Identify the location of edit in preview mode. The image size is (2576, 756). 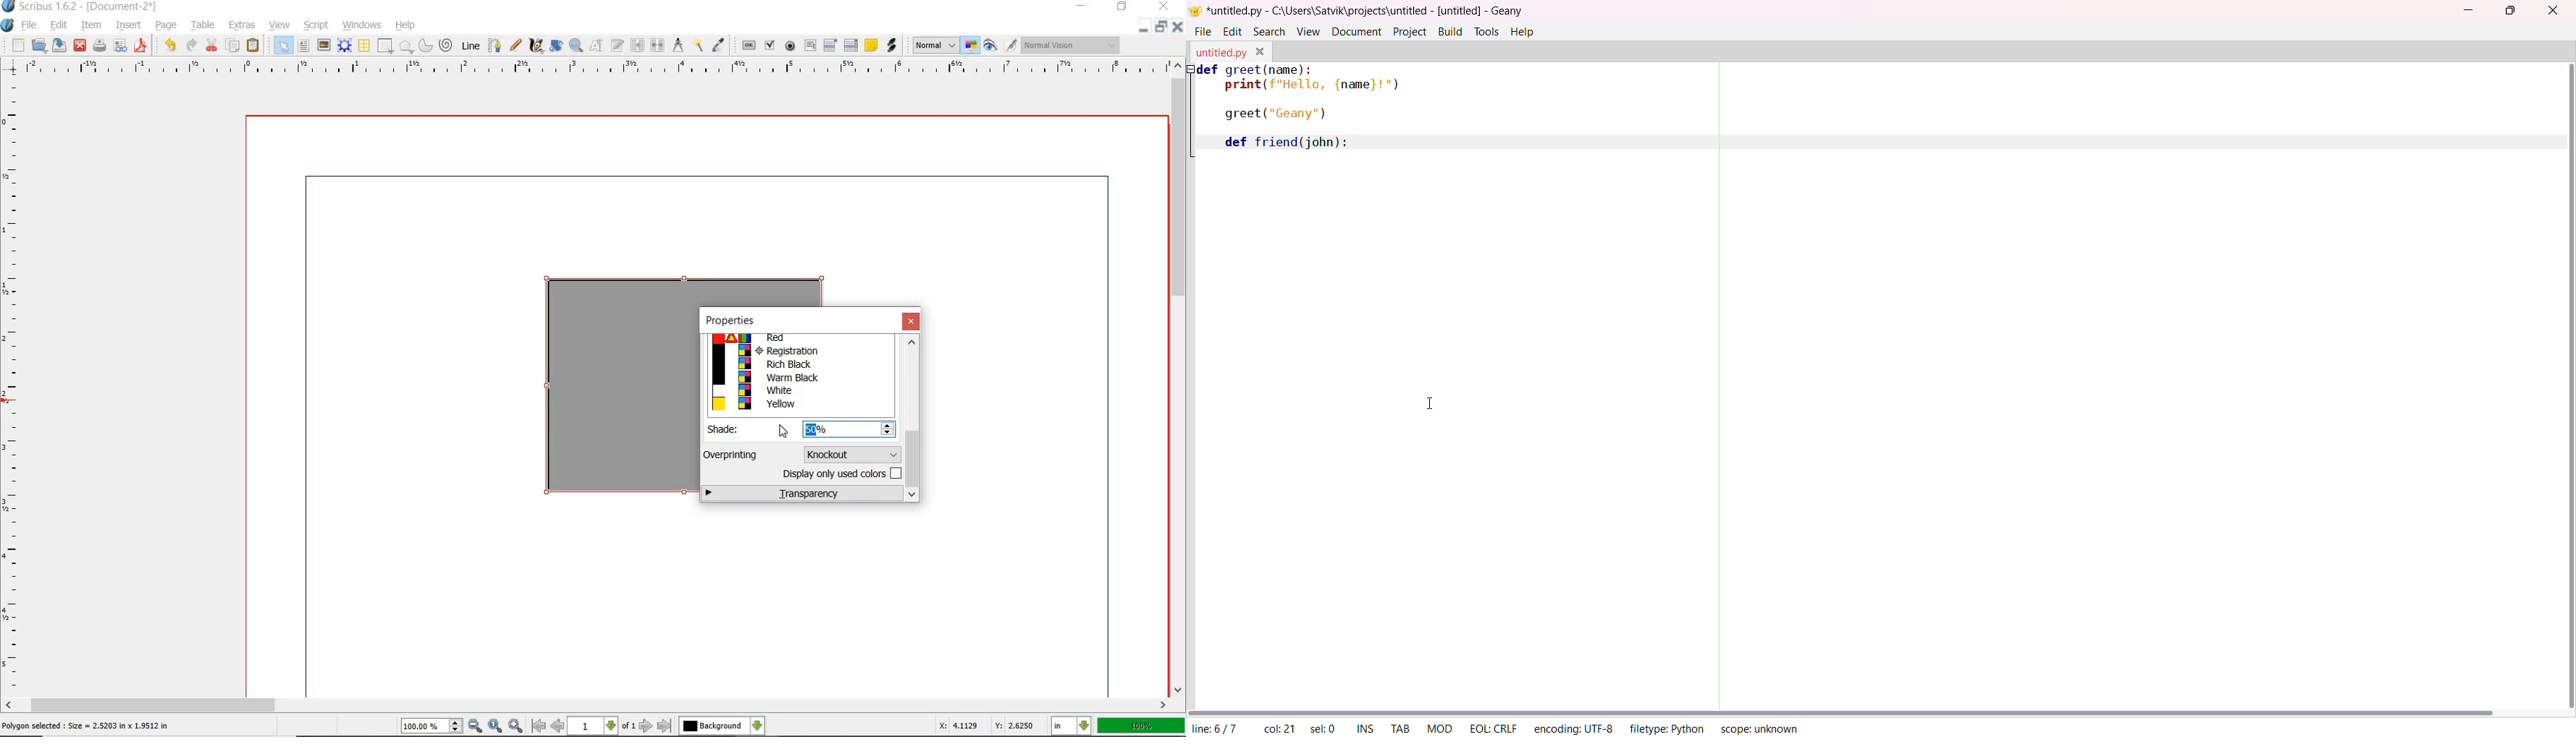
(1010, 45).